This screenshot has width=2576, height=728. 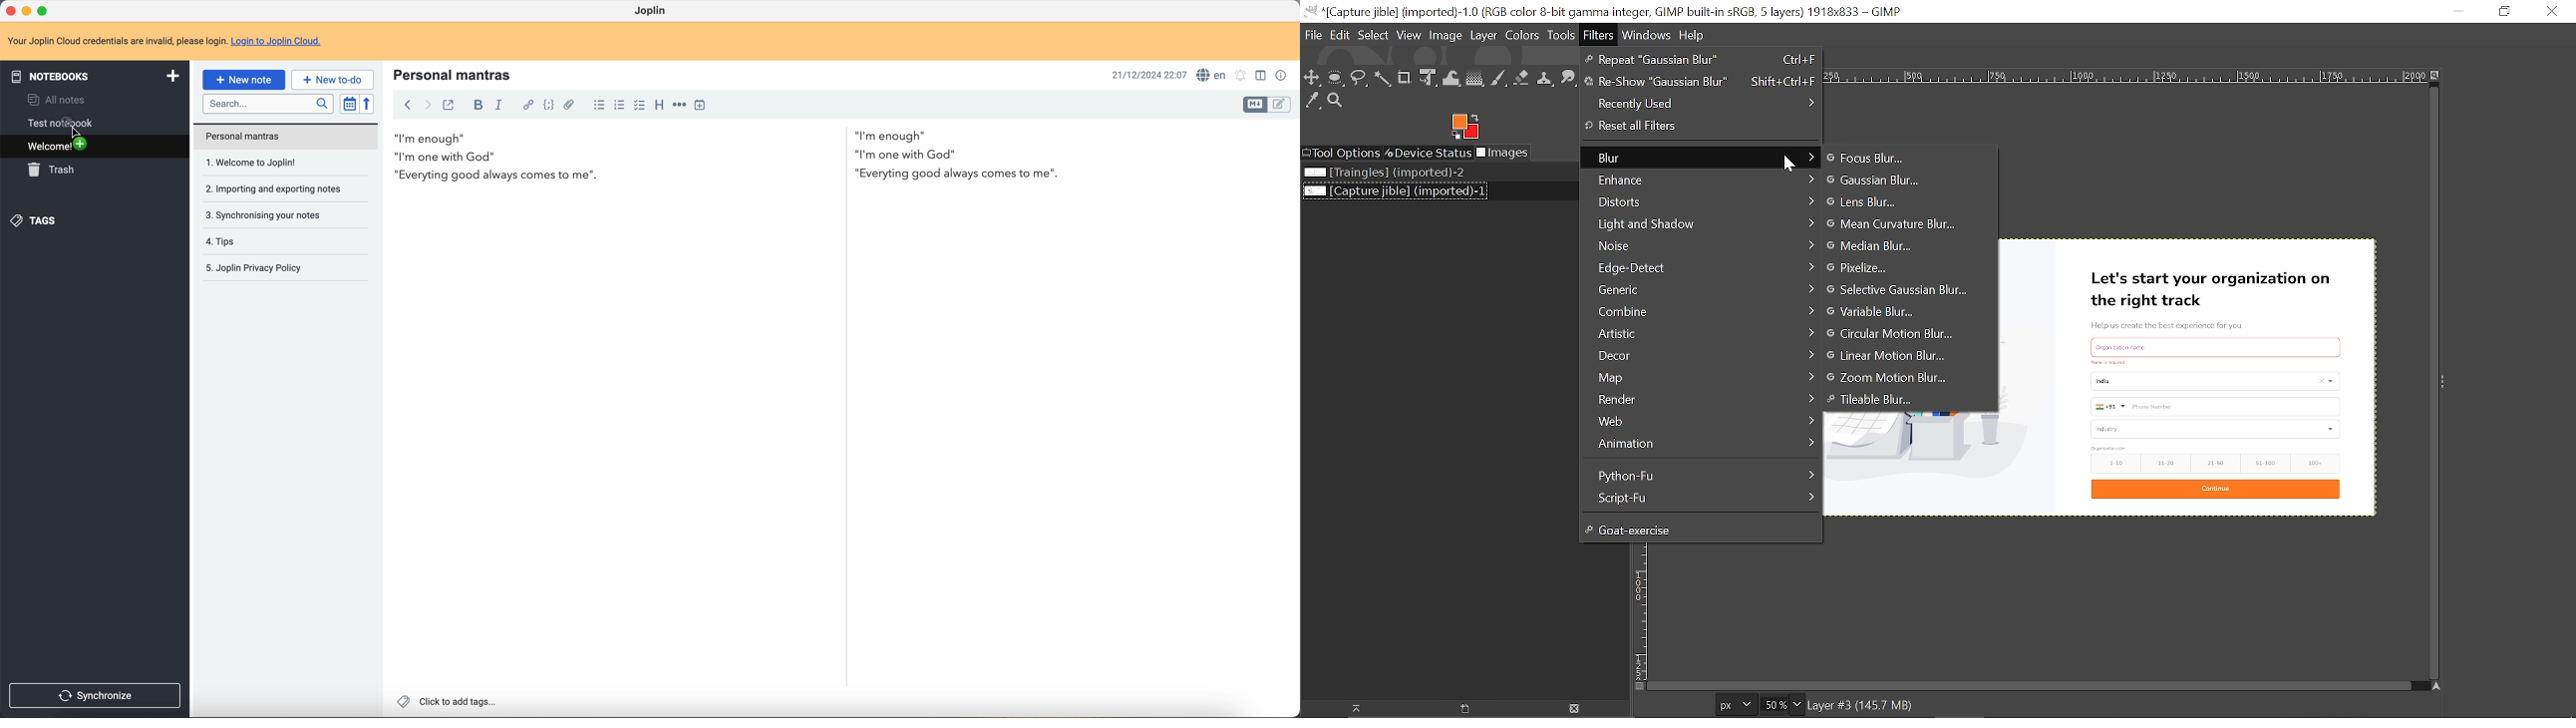 What do you see at coordinates (9, 11) in the screenshot?
I see `close program` at bounding box center [9, 11].